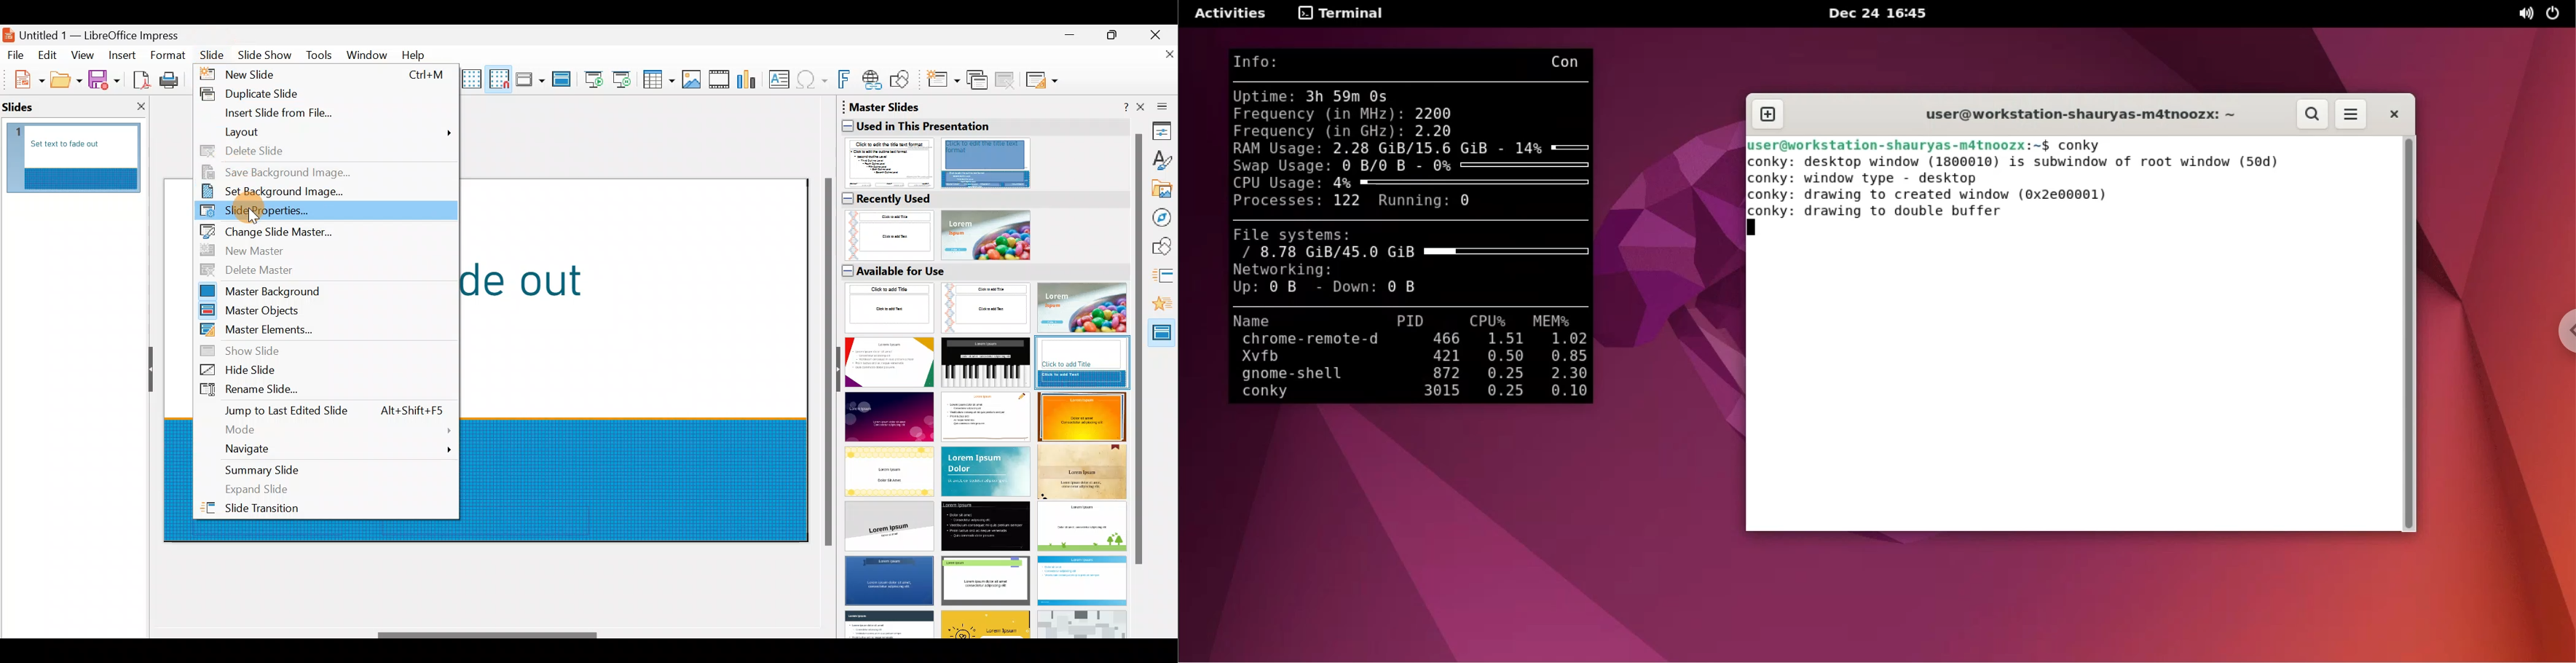  I want to click on Cursor, so click(254, 217).